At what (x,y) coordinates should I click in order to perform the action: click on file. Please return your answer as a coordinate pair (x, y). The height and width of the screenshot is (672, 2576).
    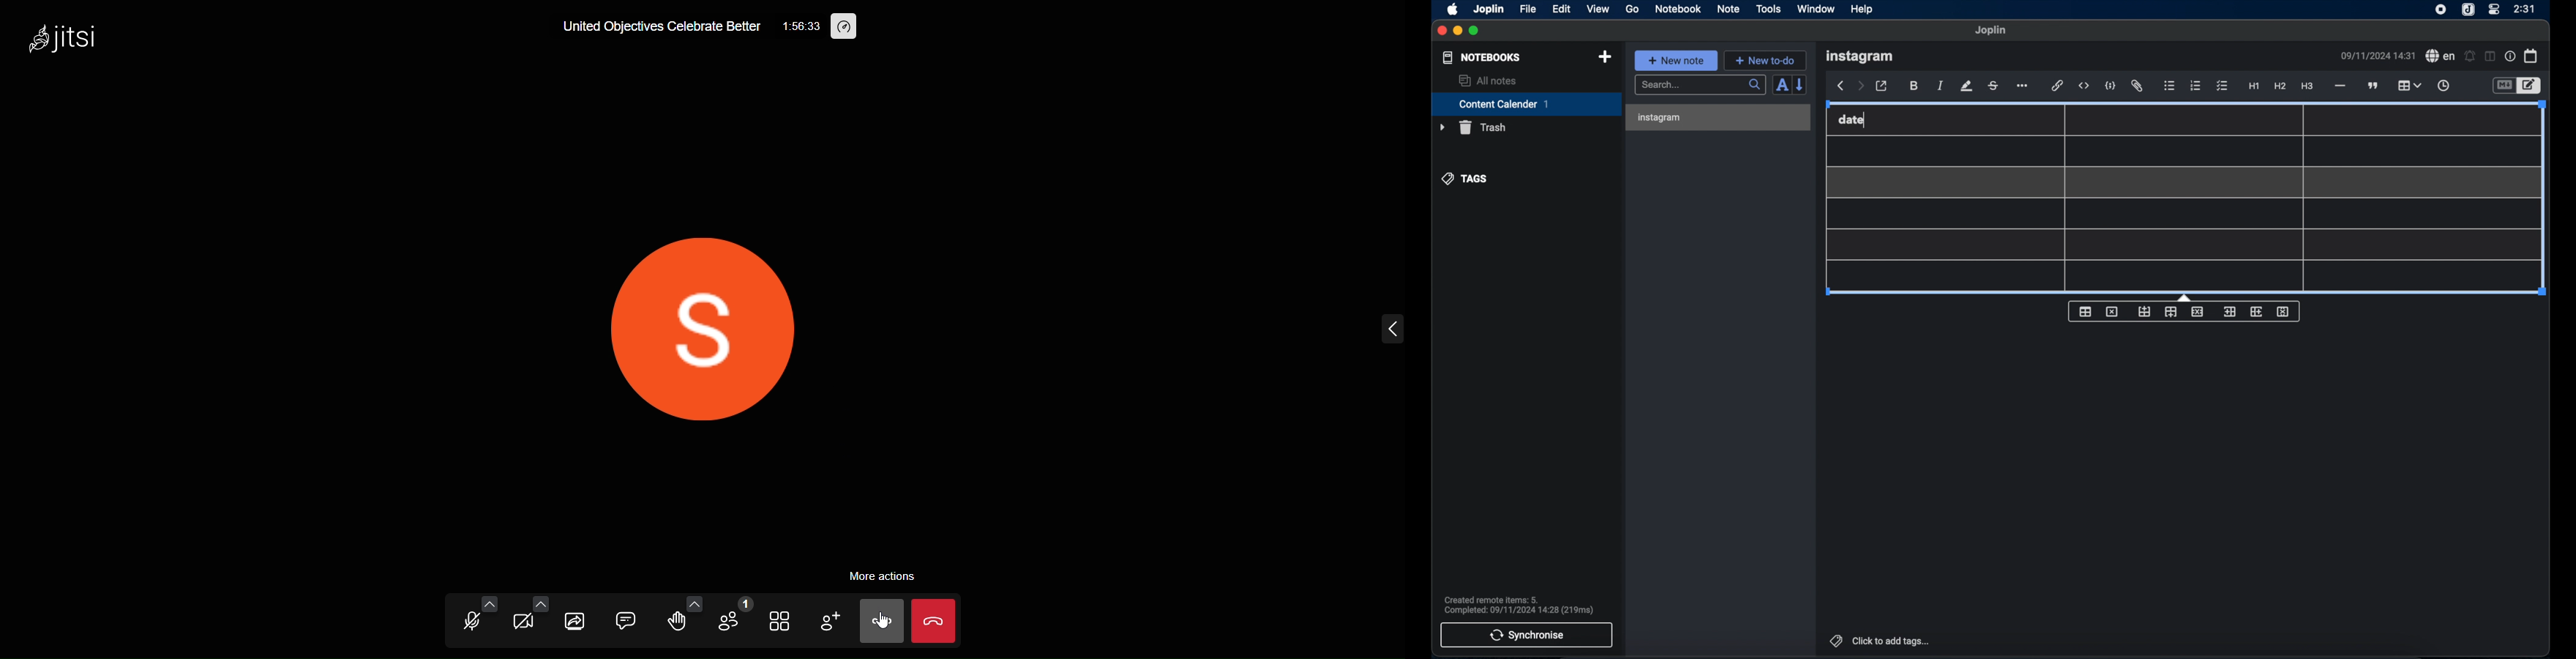
    Looking at the image, I should click on (1529, 9).